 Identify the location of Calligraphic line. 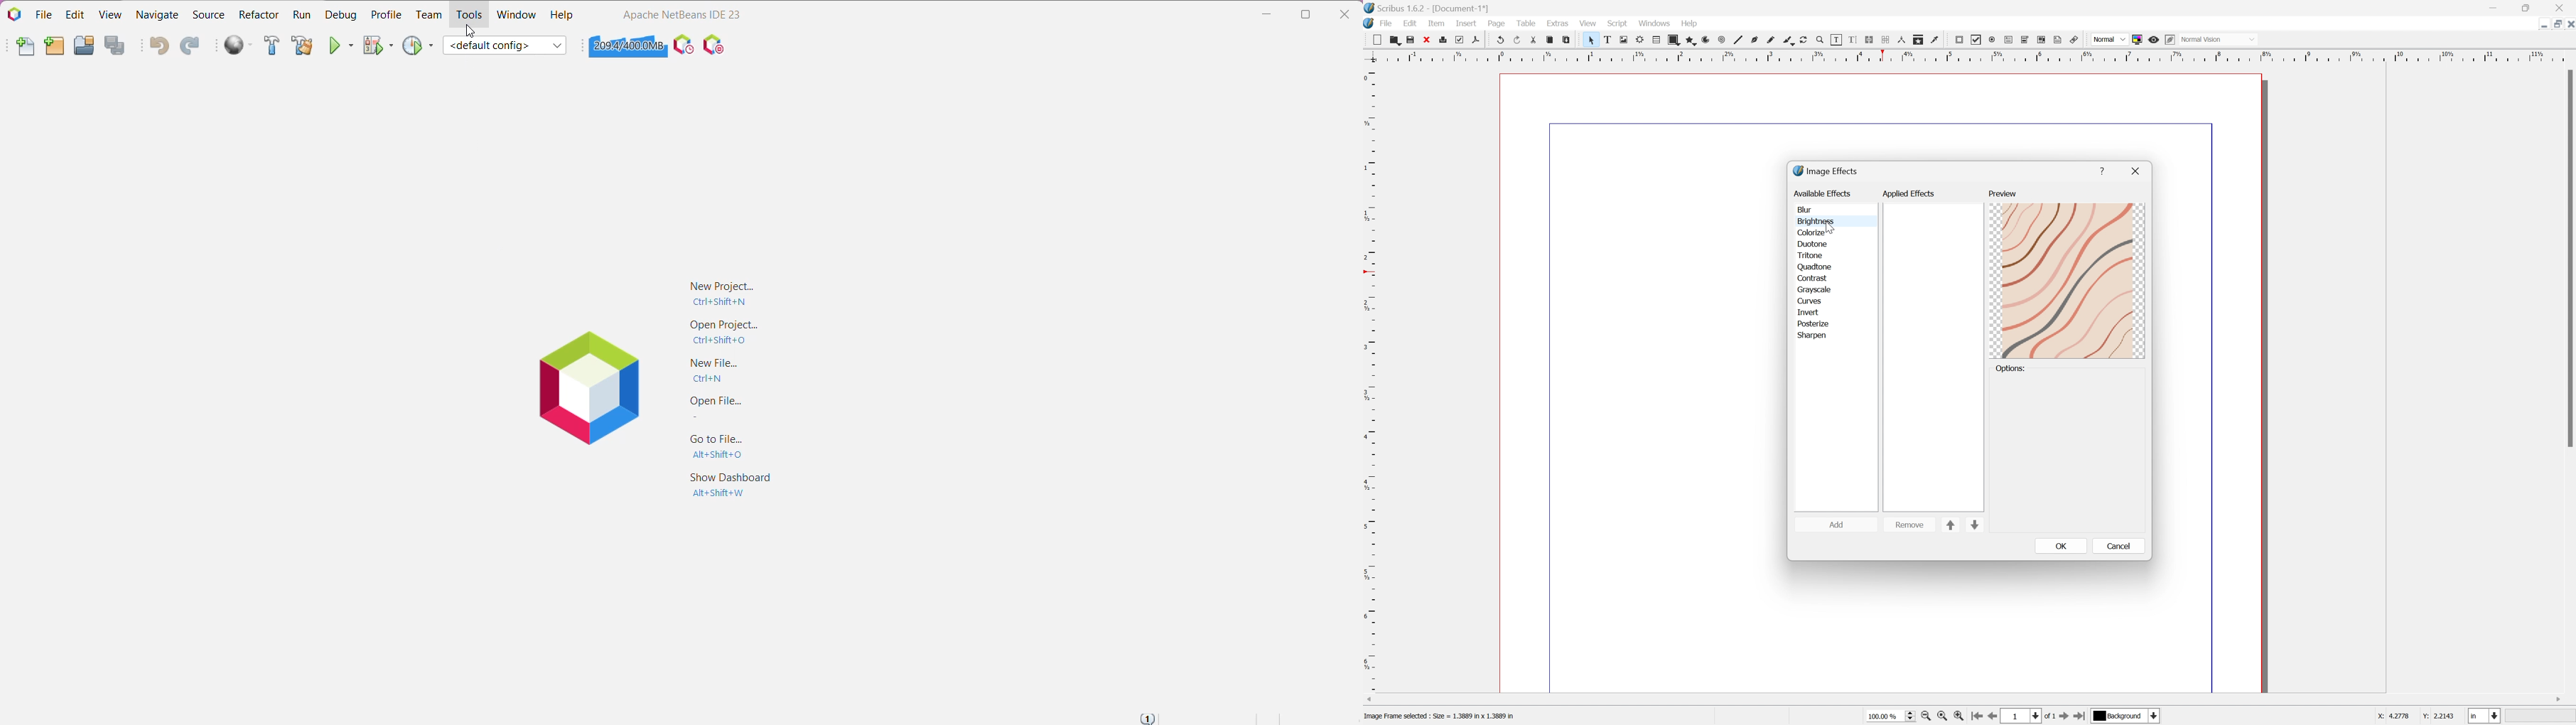
(1790, 41).